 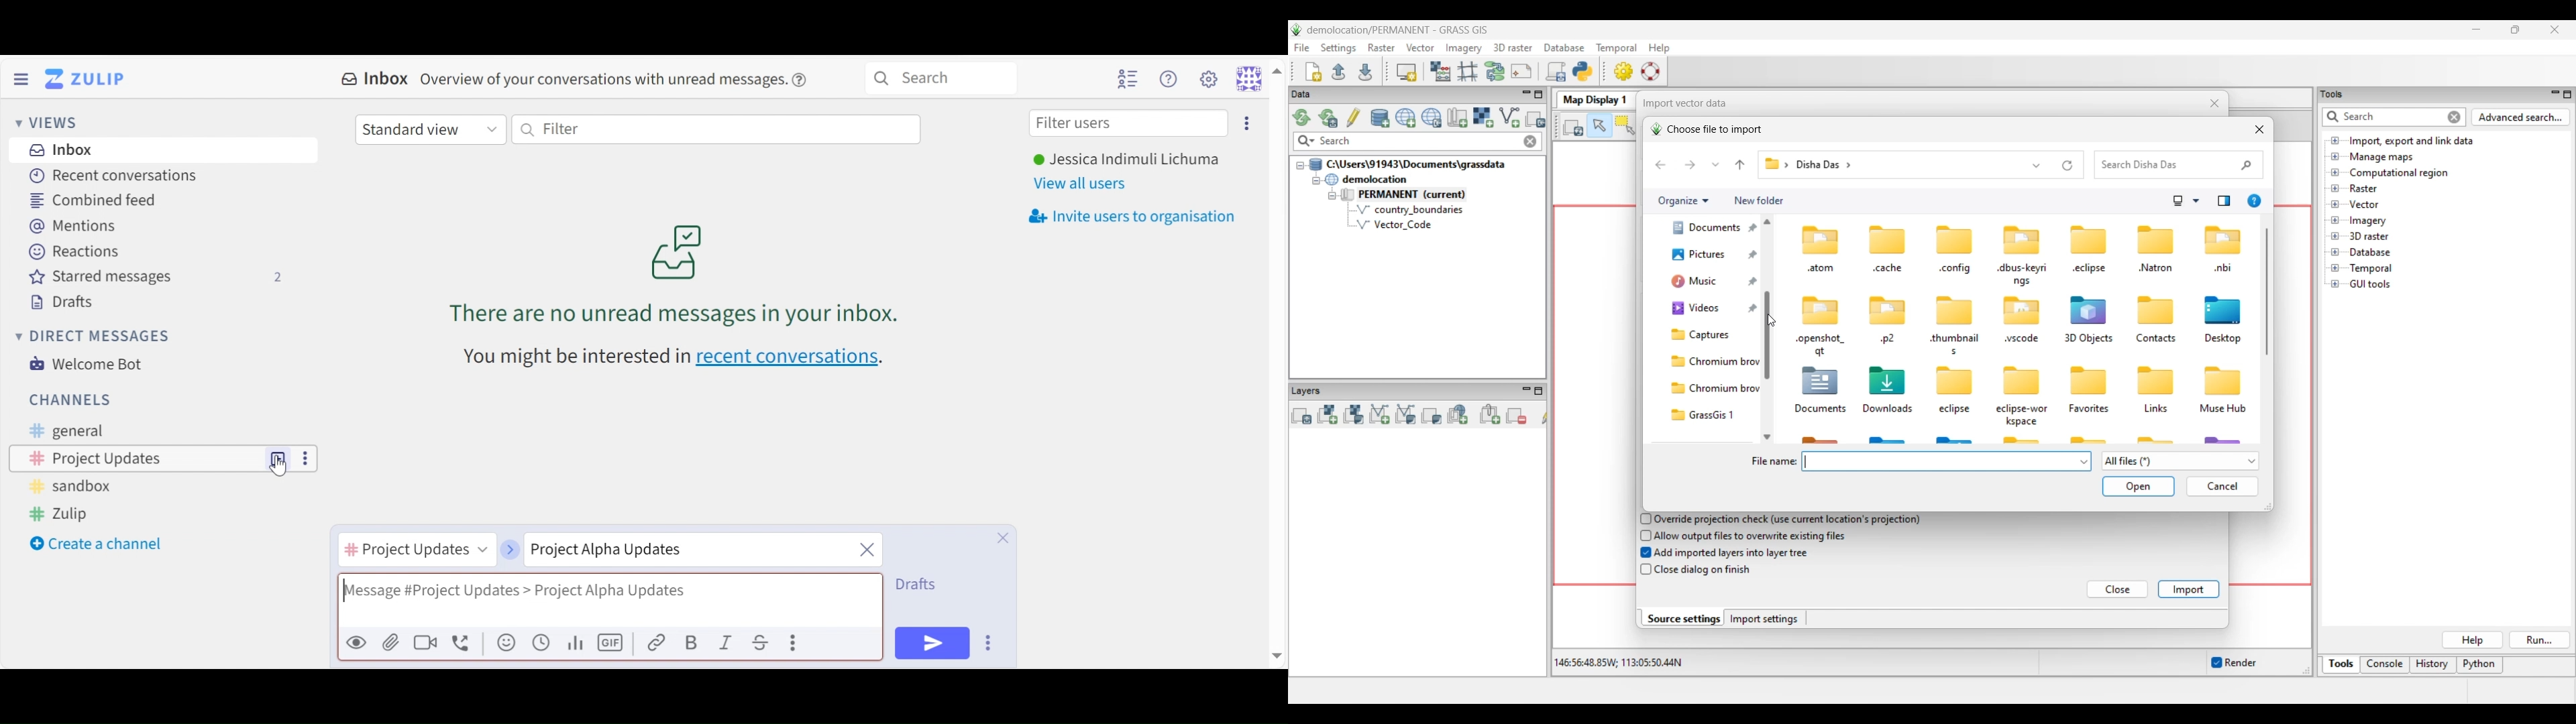 What do you see at coordinates (678, 273) in the screenshot?
I see `no unread messages` at bounding box center [678, 273].